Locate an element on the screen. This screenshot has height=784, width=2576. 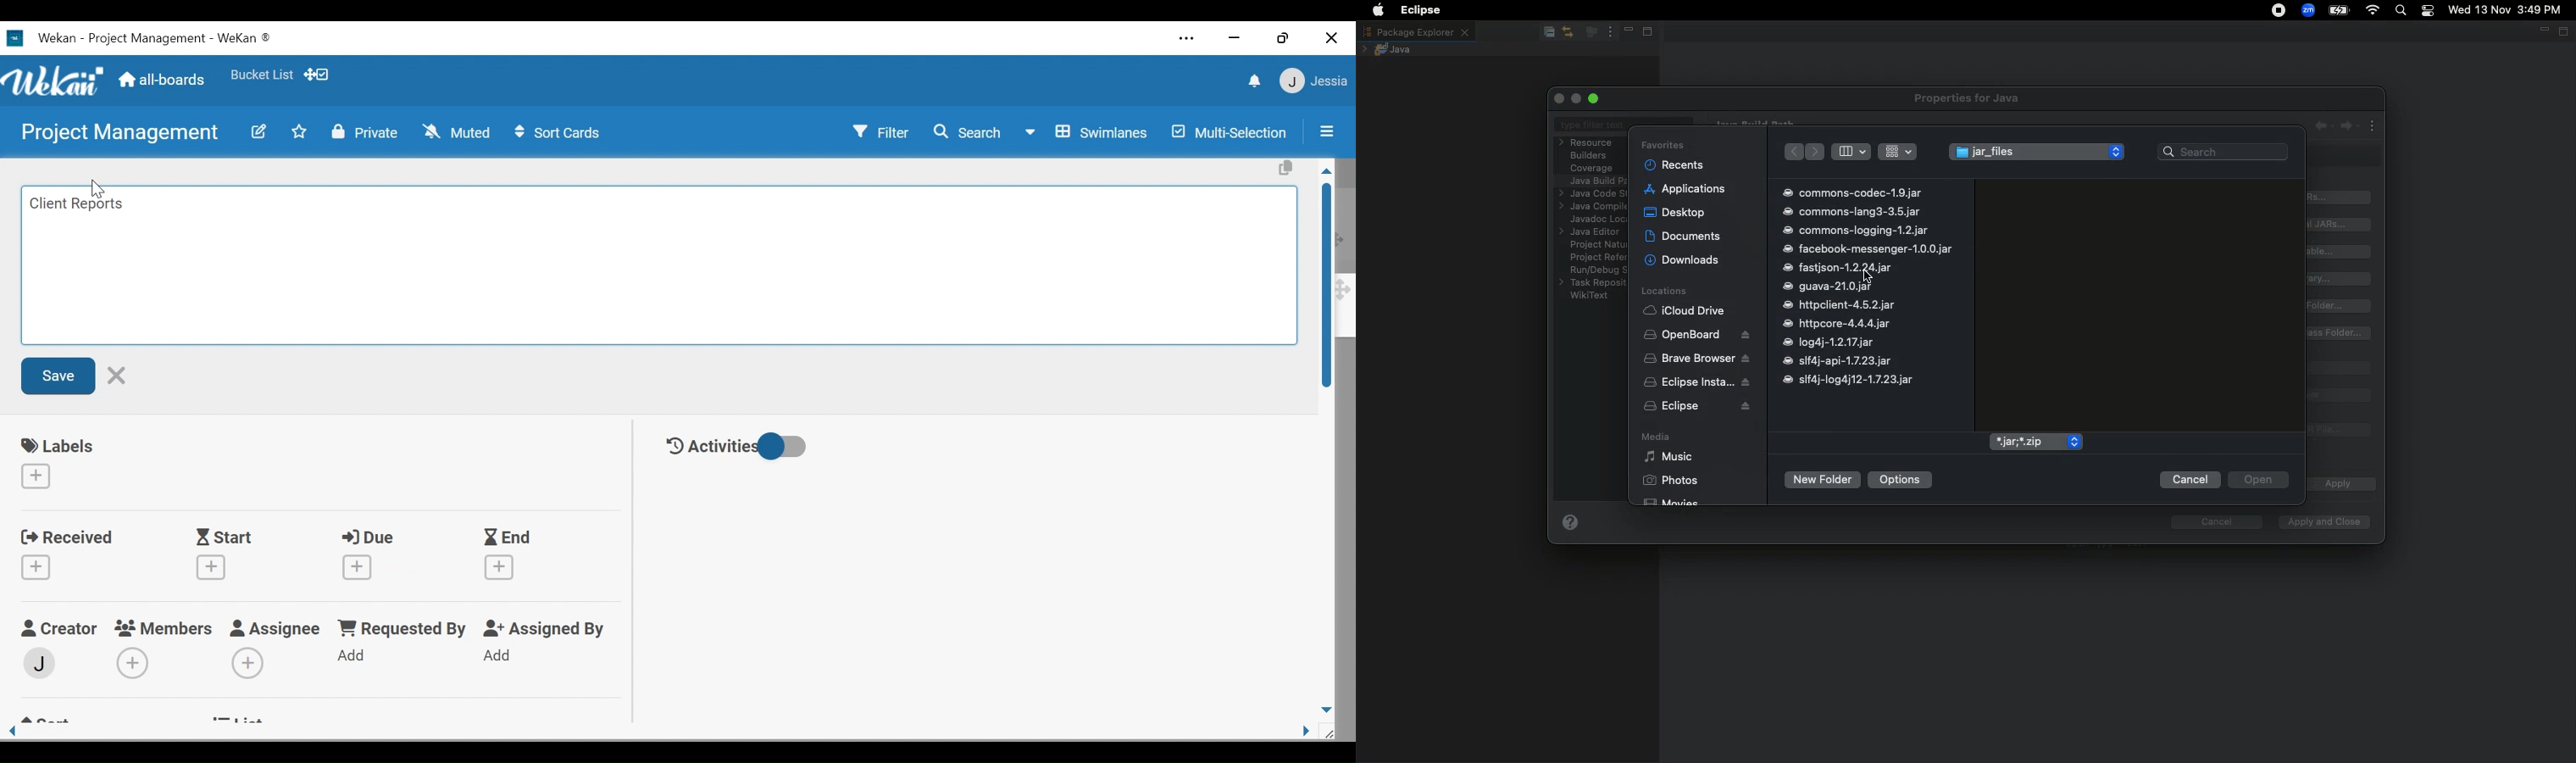
Add library is located at coordinates (2342, 279).